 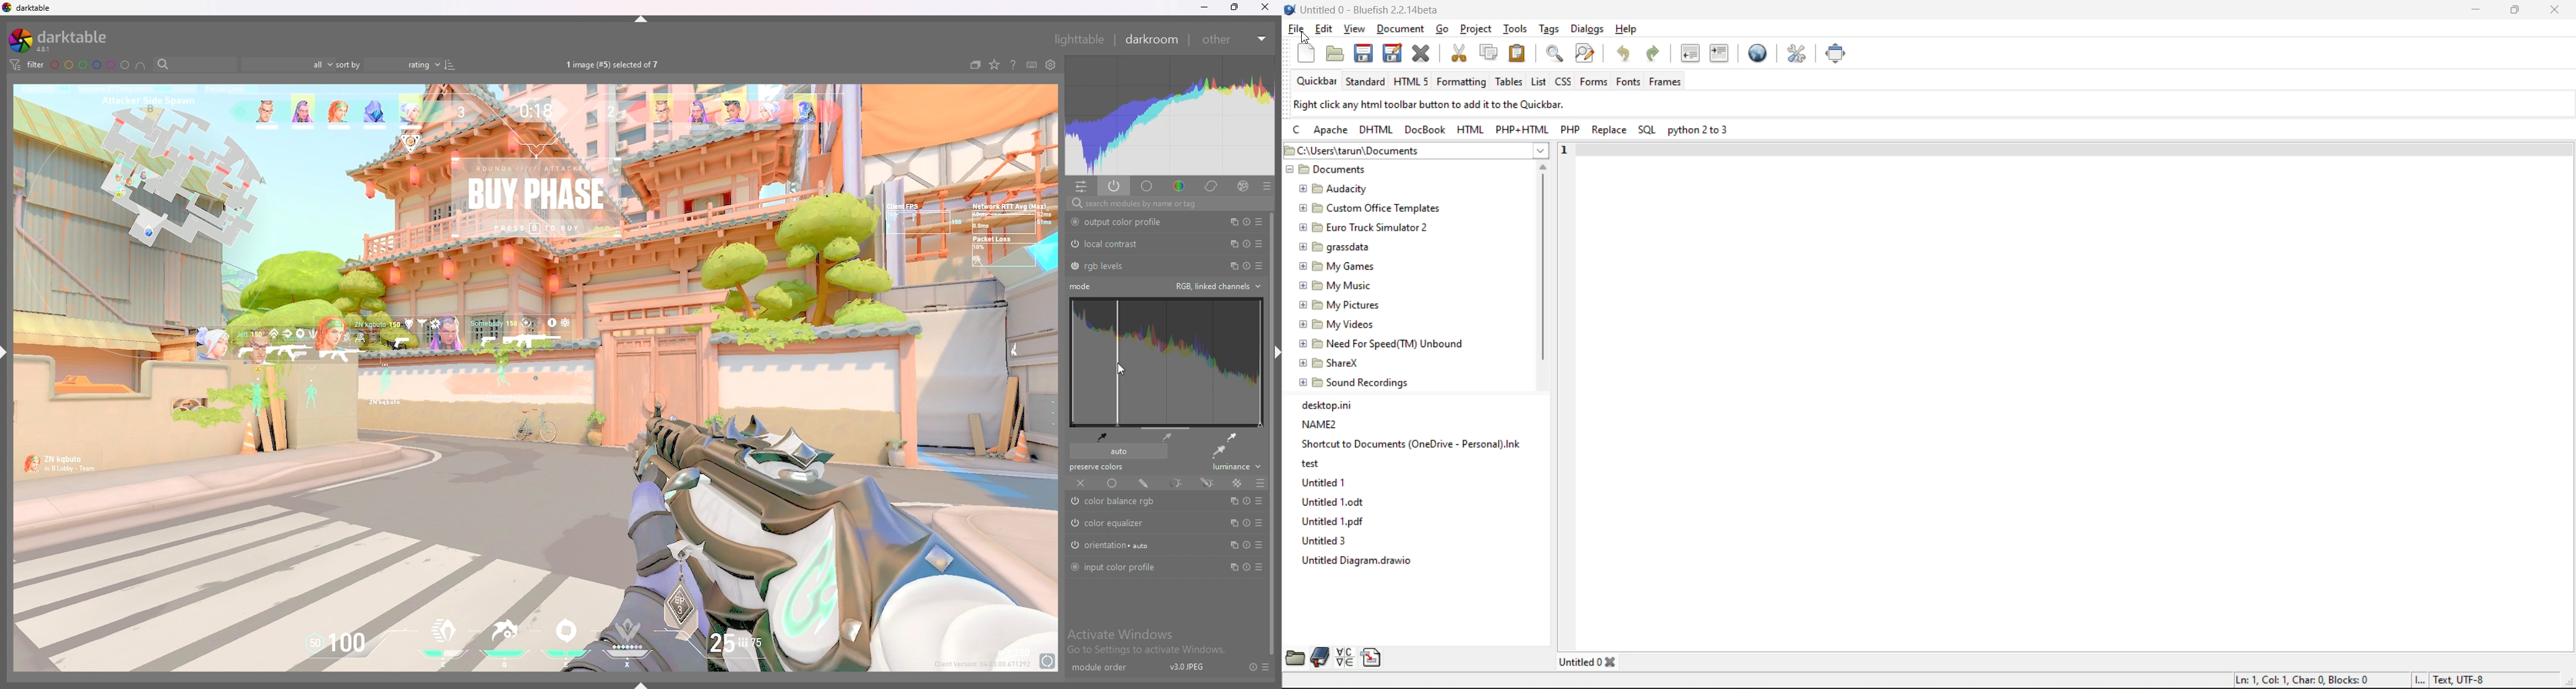 I want to click on cursor, so click(x=1303, y=38).